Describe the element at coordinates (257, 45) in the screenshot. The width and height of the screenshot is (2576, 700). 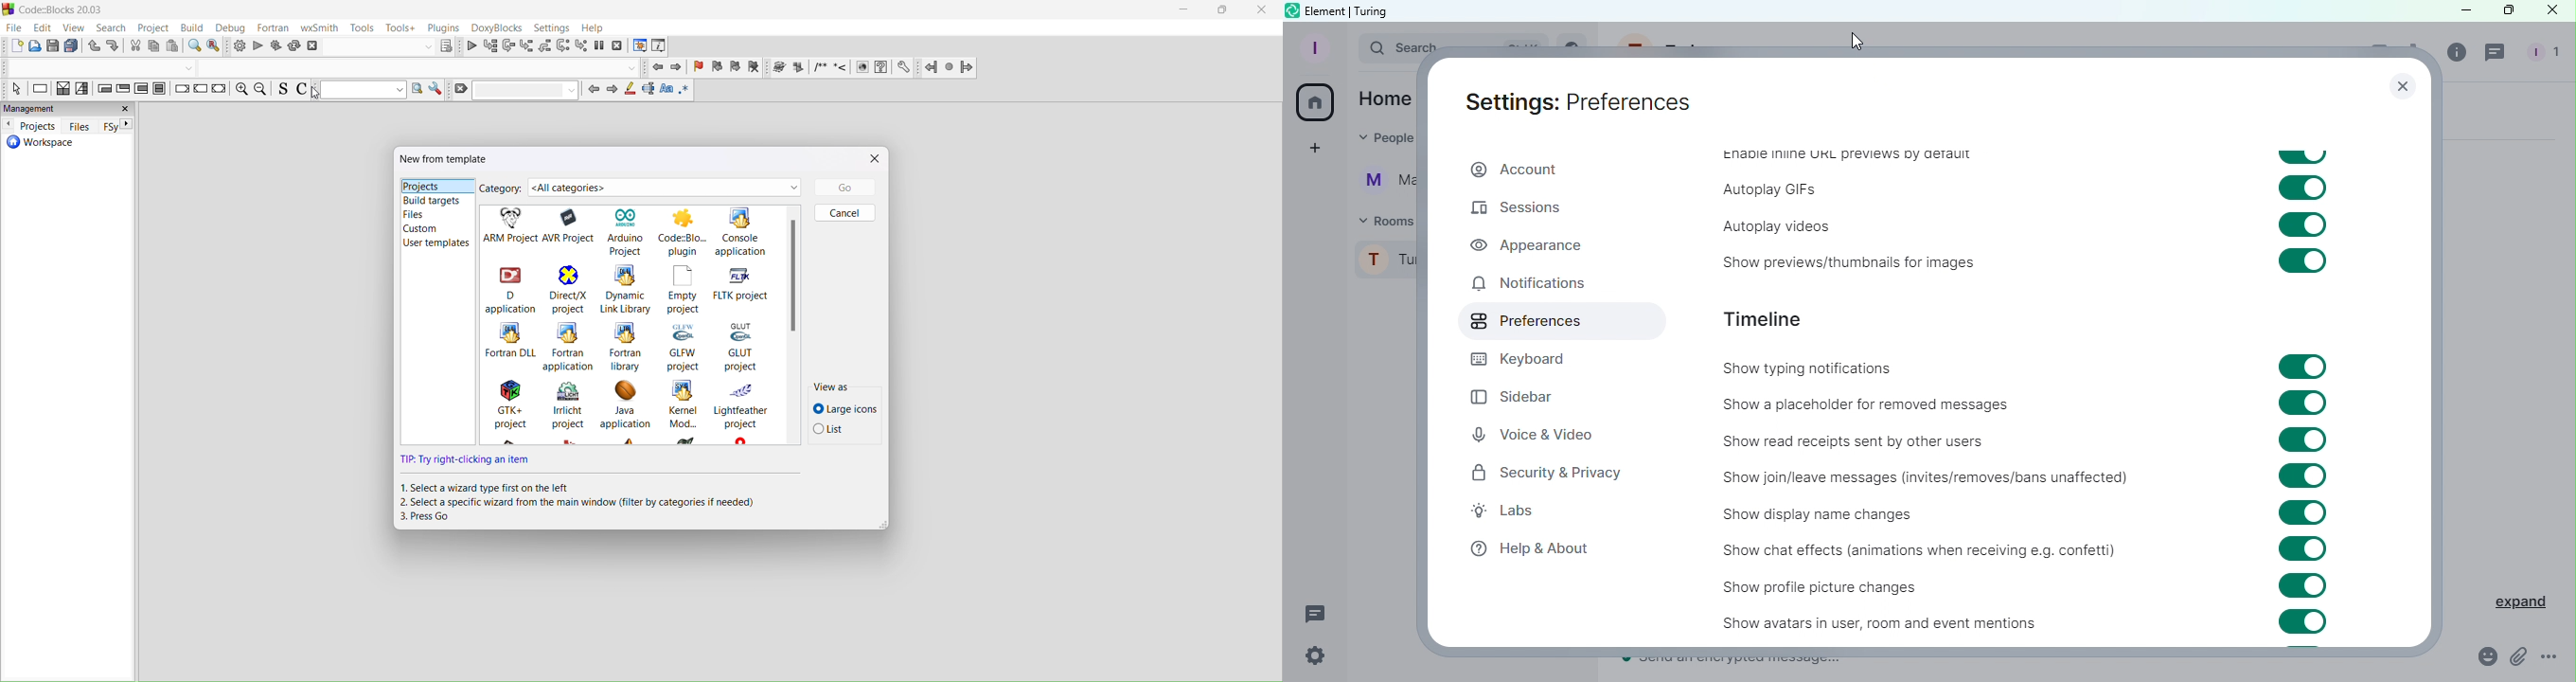
I see `run` at that location.